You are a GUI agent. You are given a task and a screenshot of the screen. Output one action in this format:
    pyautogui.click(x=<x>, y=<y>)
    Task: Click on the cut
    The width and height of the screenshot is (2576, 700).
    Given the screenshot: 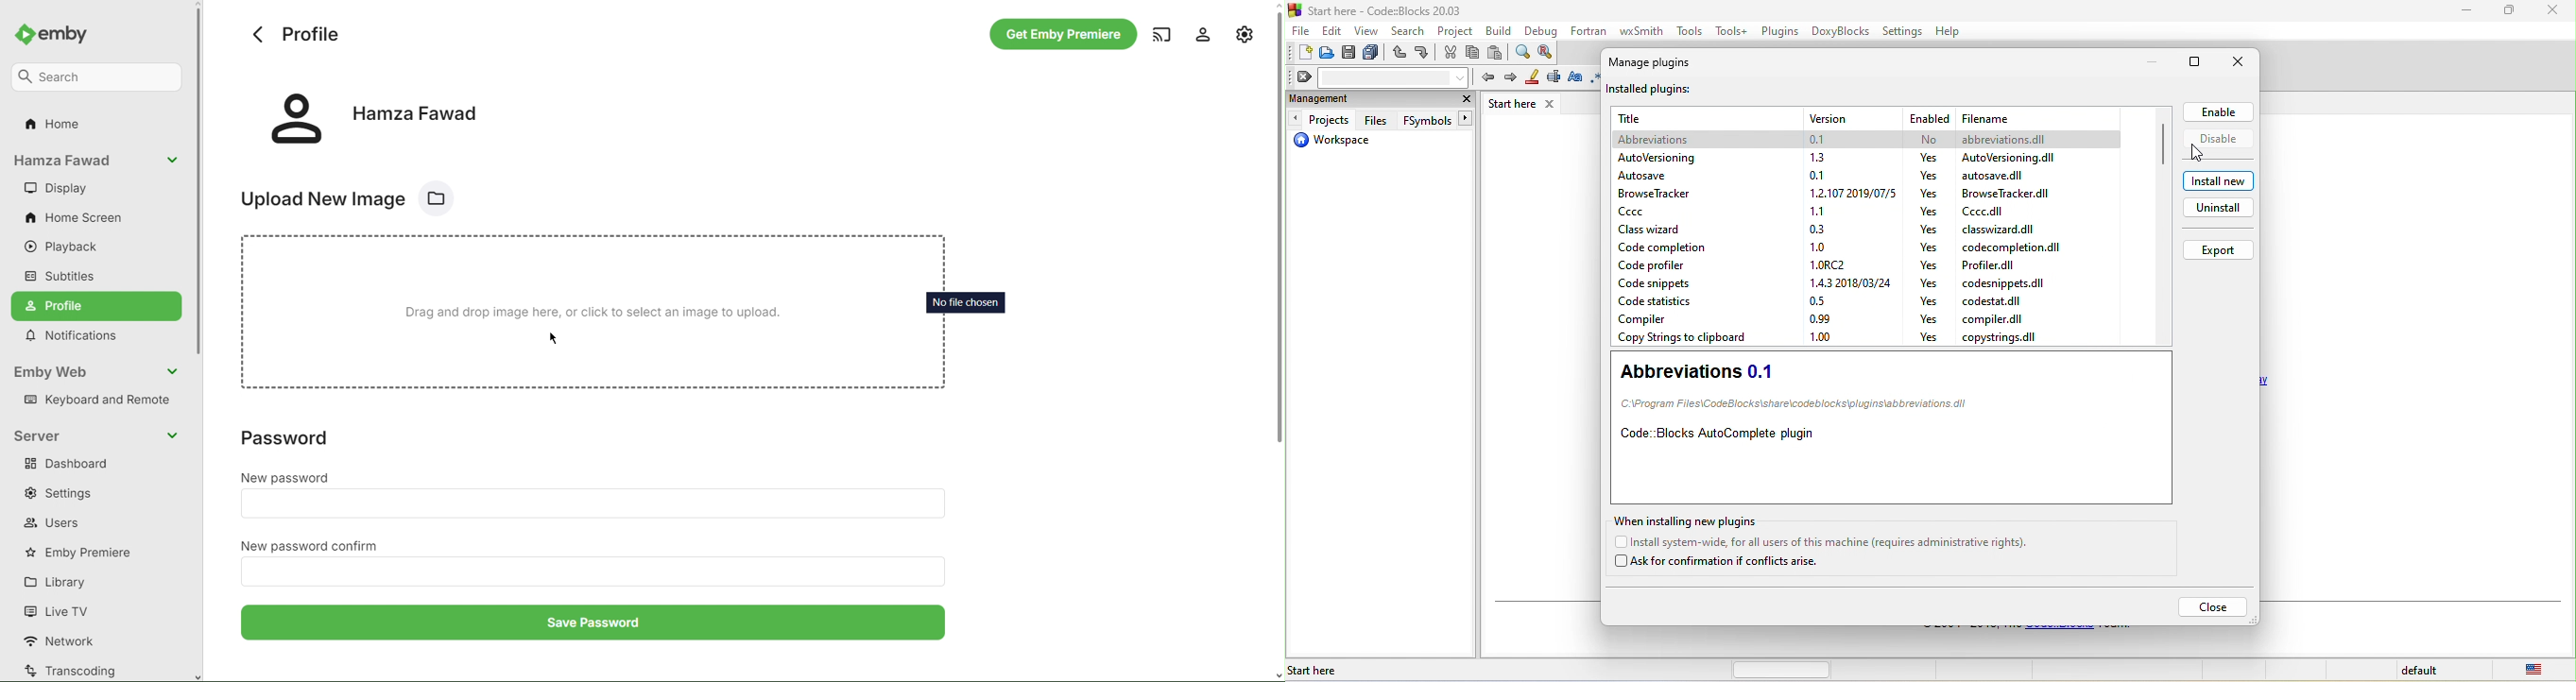 What is the action you would take?
    pyautogui.click(x=1451, y=52)
    